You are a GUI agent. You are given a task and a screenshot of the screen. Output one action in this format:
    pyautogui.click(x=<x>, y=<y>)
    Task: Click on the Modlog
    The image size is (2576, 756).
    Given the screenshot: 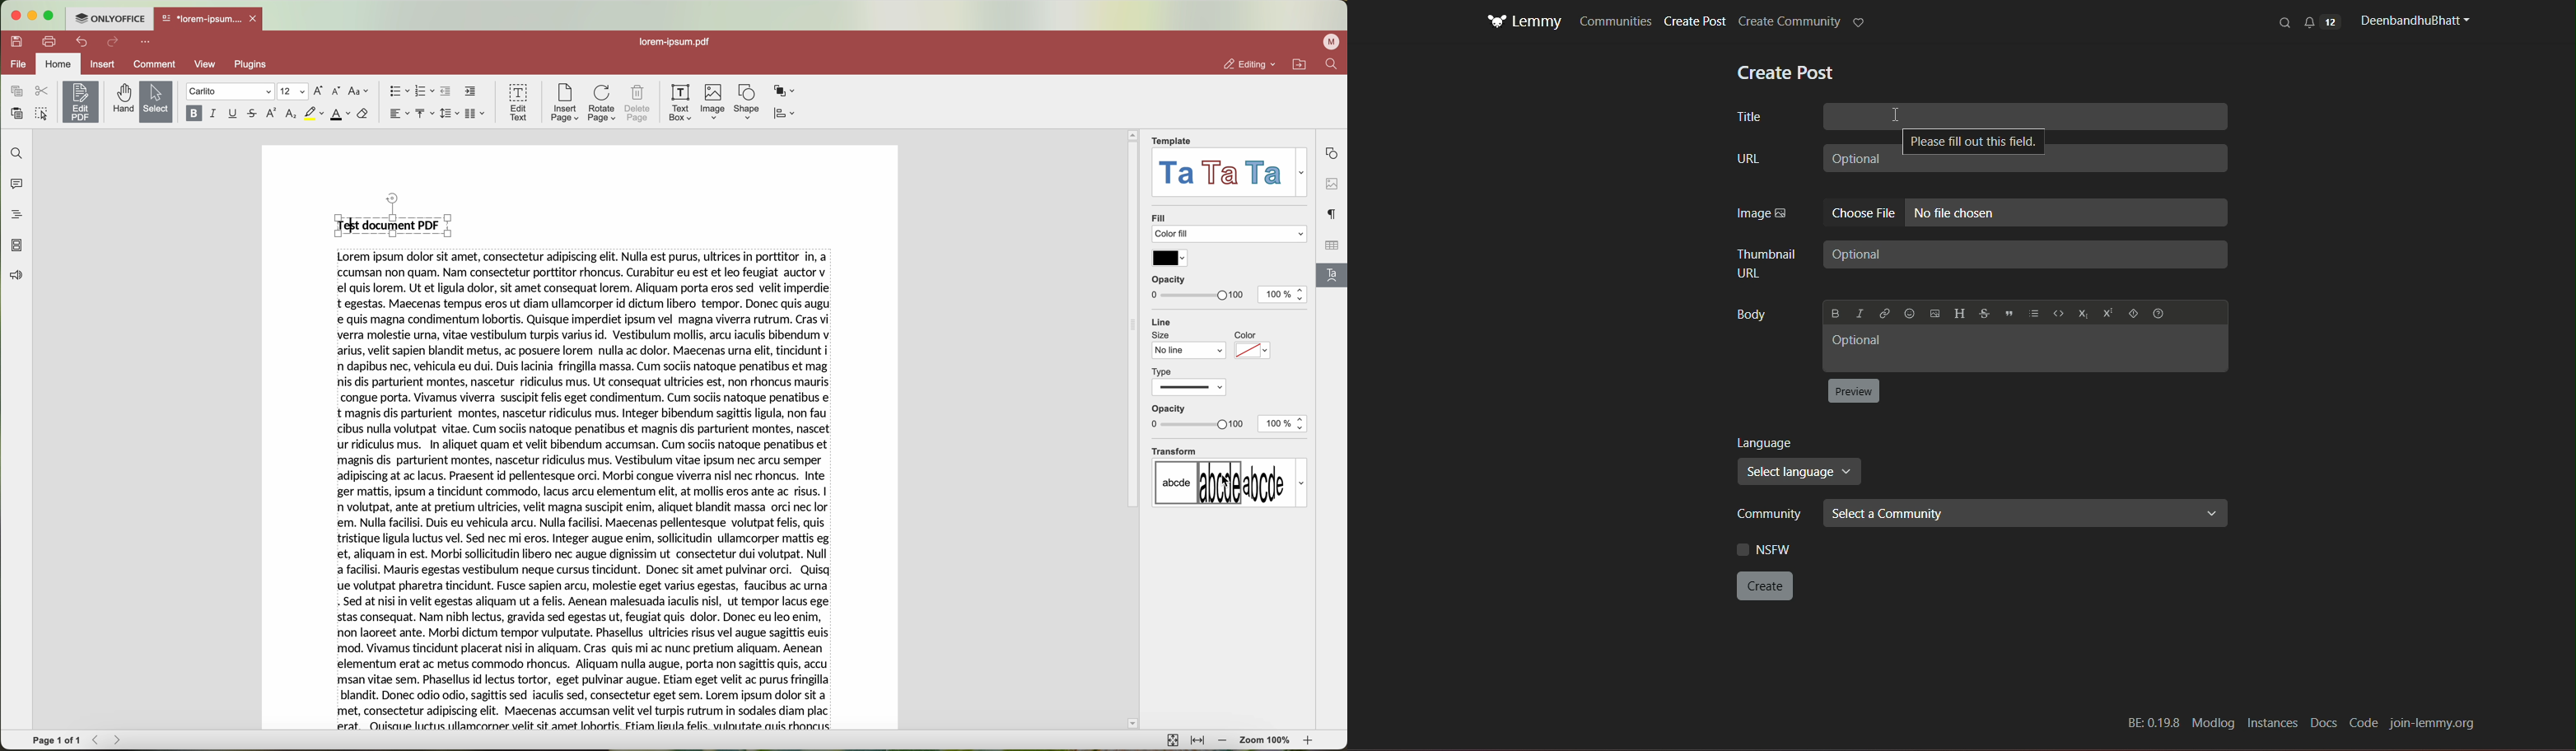 What is the action you would take?
    pyautogui.click(x=2214, y=723)
    